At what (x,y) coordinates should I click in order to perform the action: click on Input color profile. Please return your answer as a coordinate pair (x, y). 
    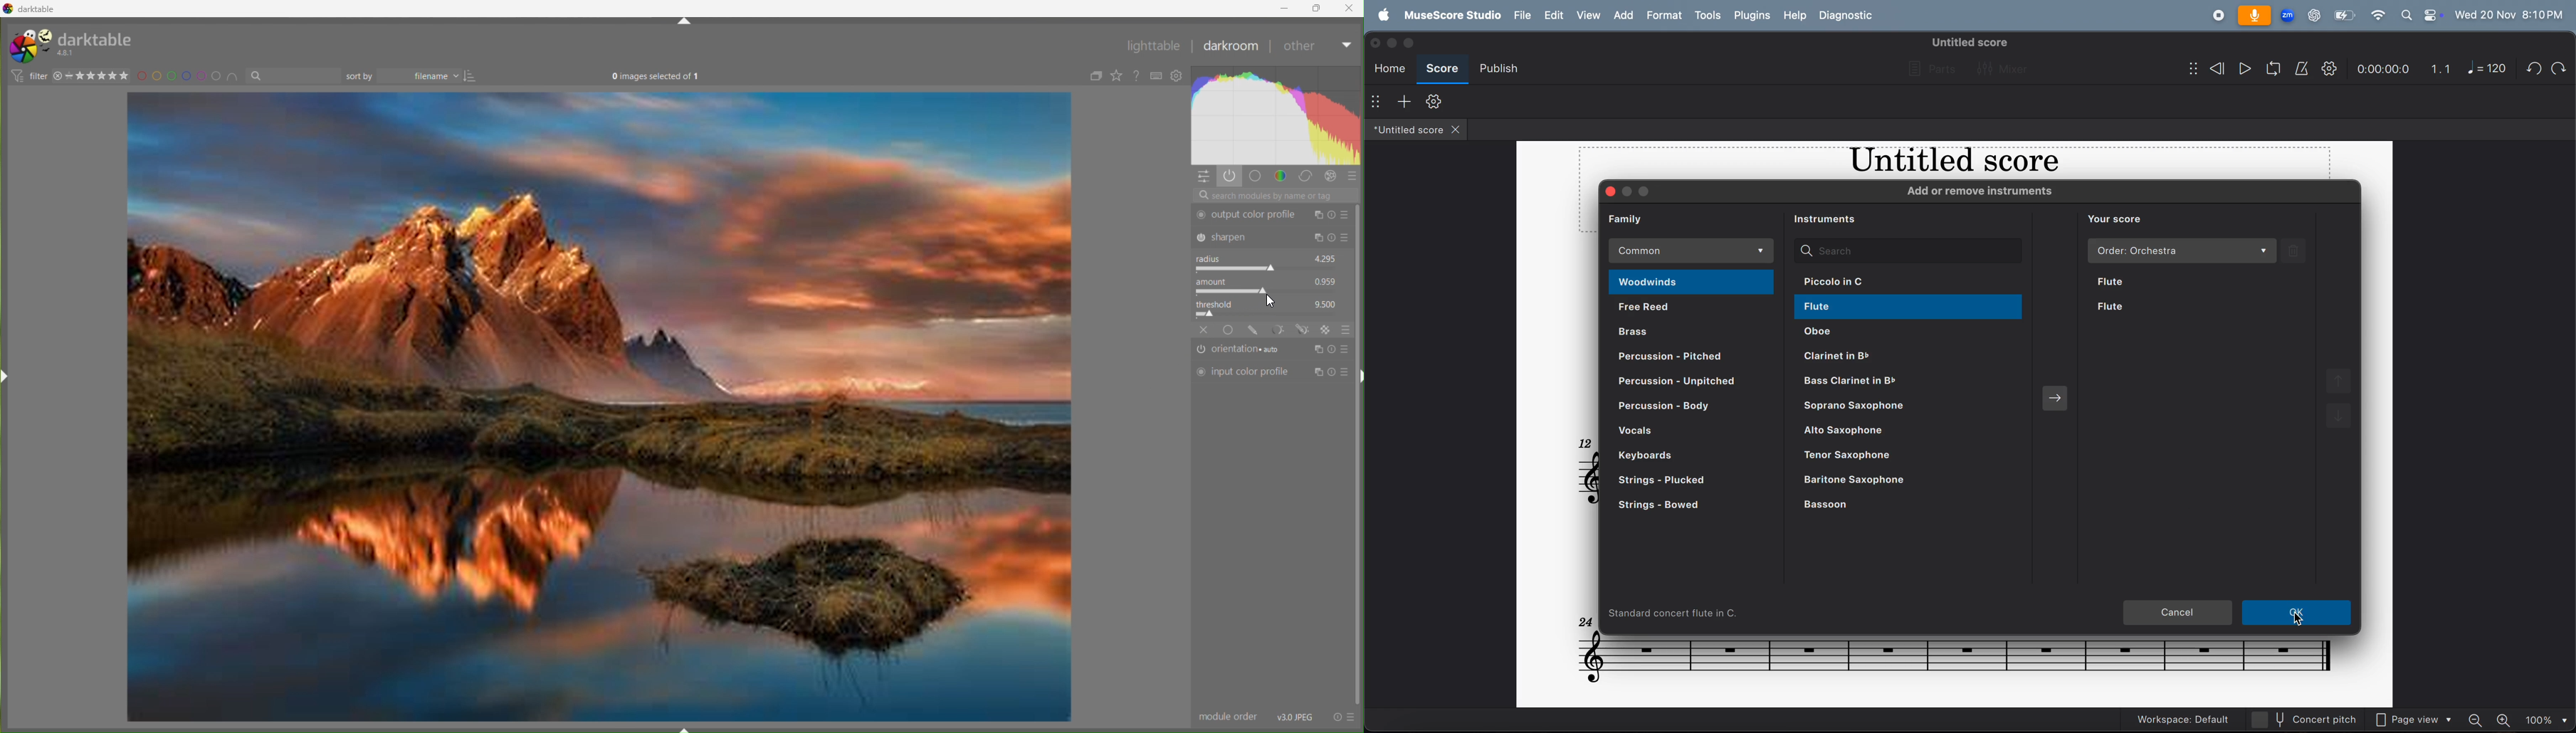
    Looking at the image, I should click on (1243, 372).